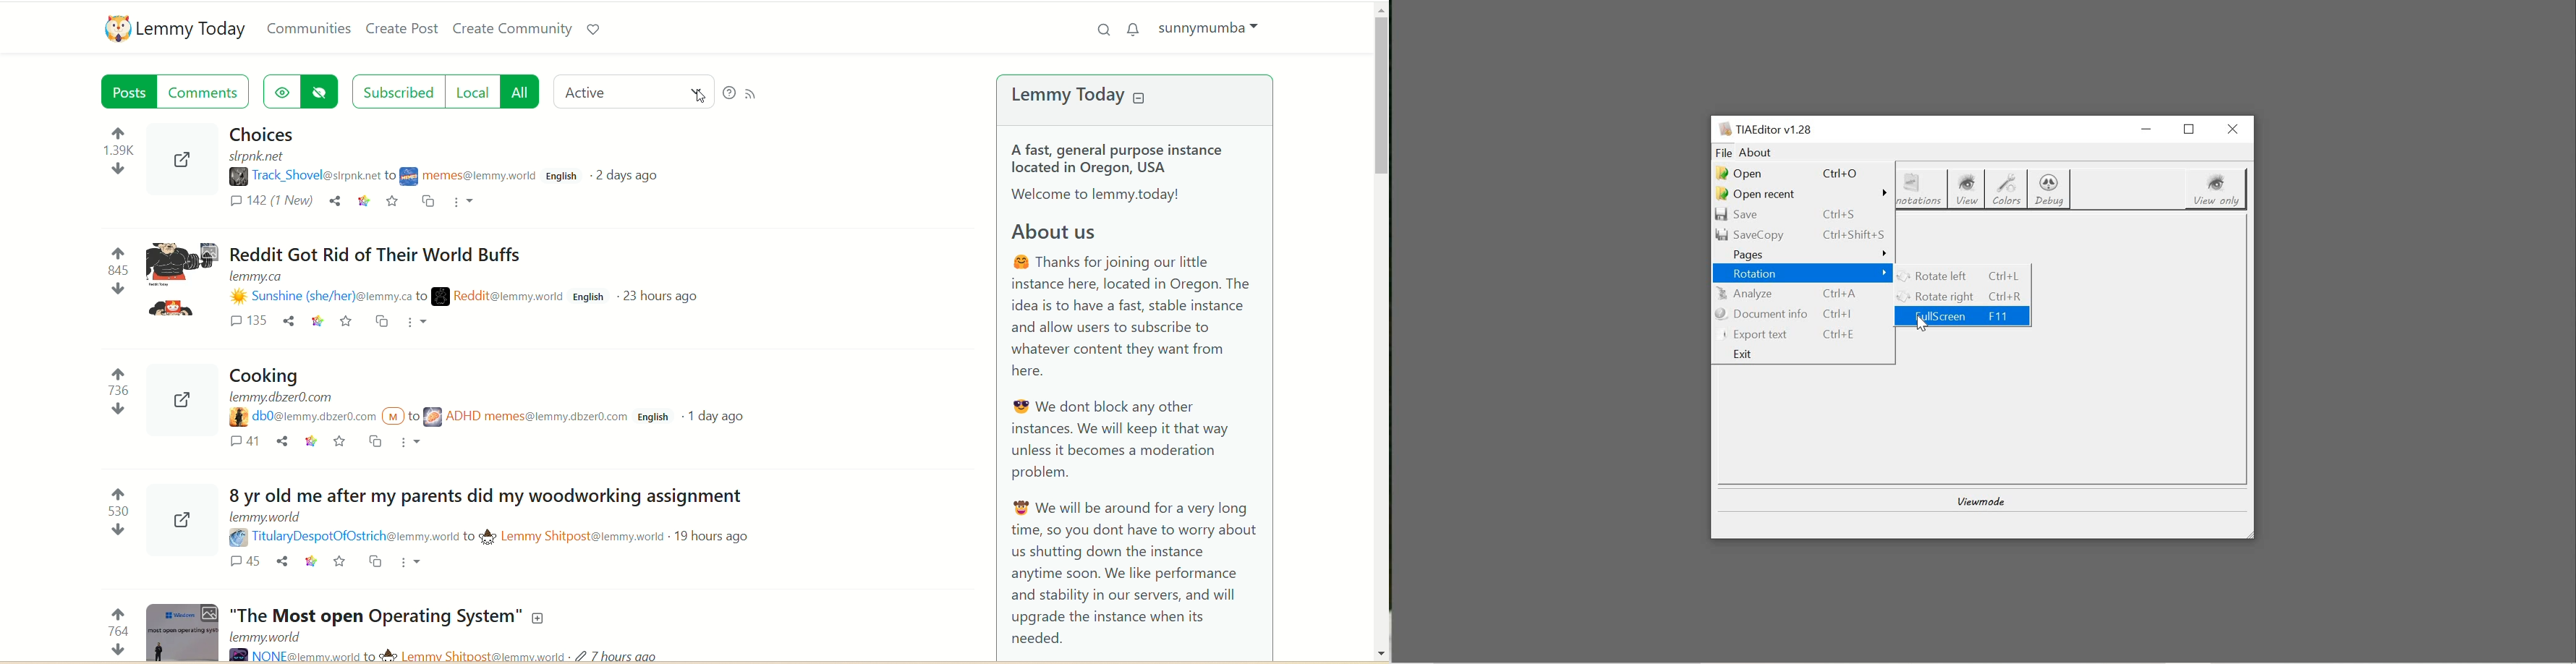 This screenshot has height=672, width=2576. I want to click on link to image, so click(184, 160).